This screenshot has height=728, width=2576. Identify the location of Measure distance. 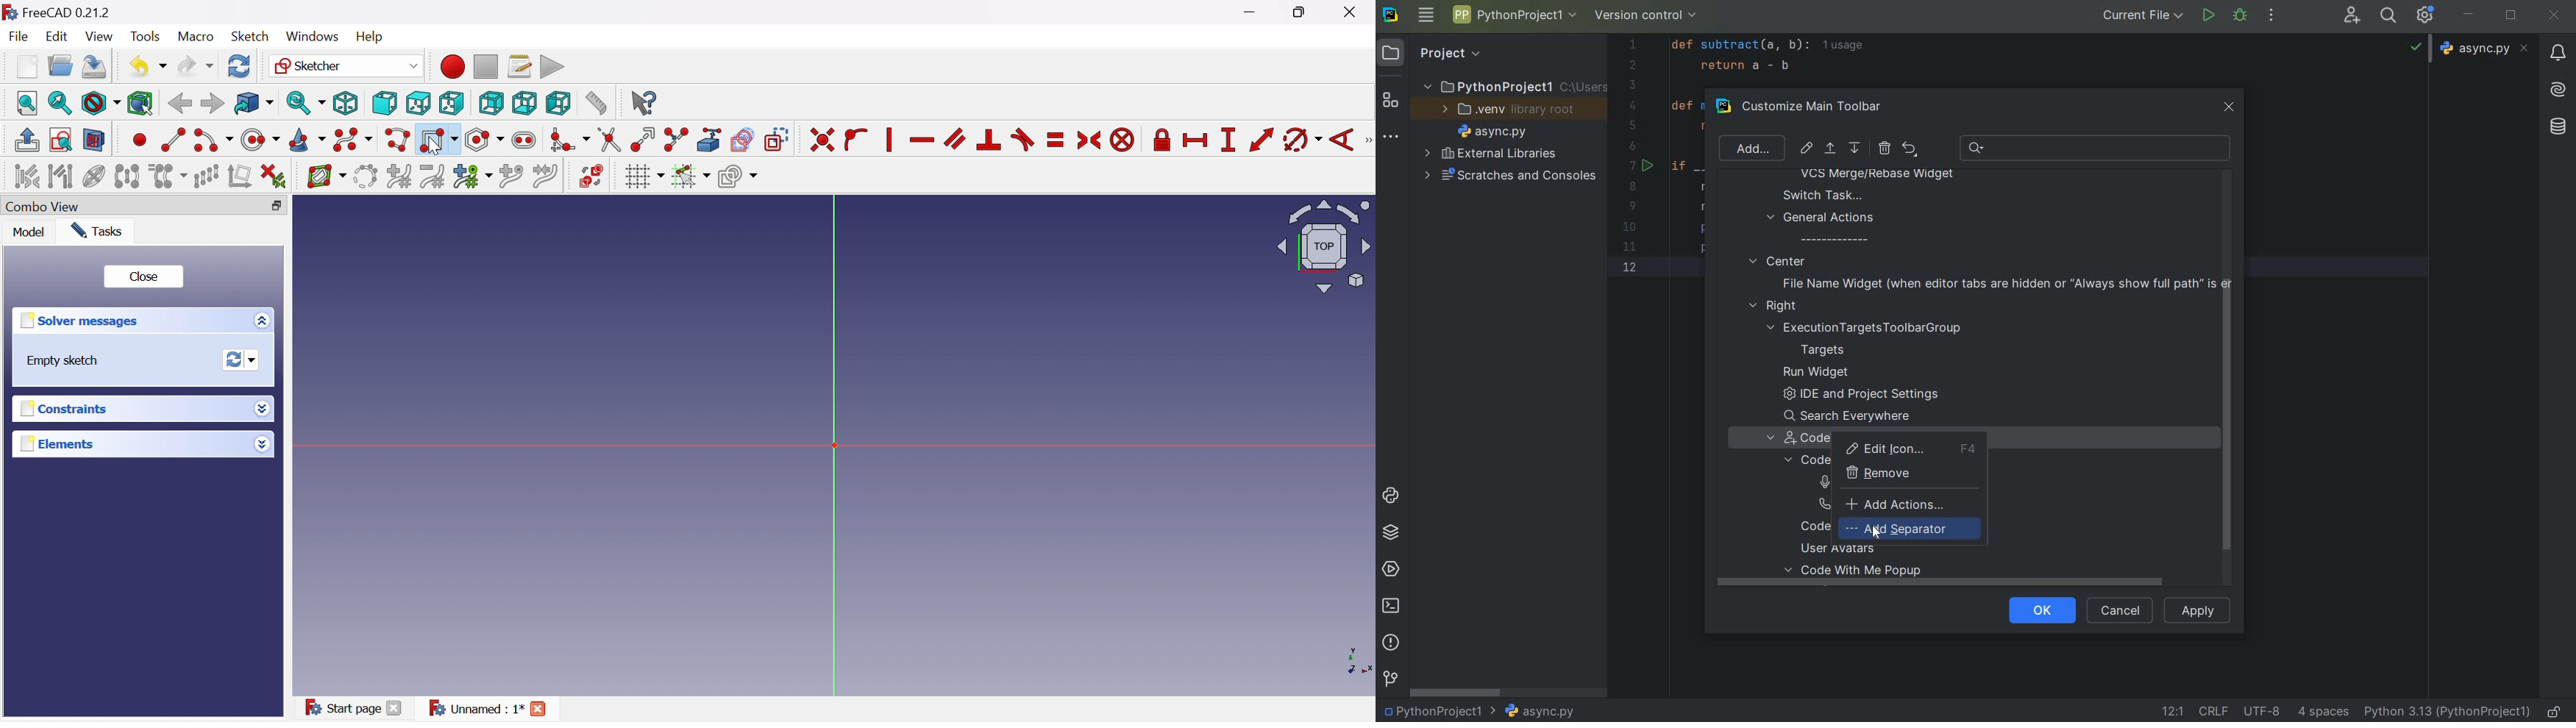
(595, 103).